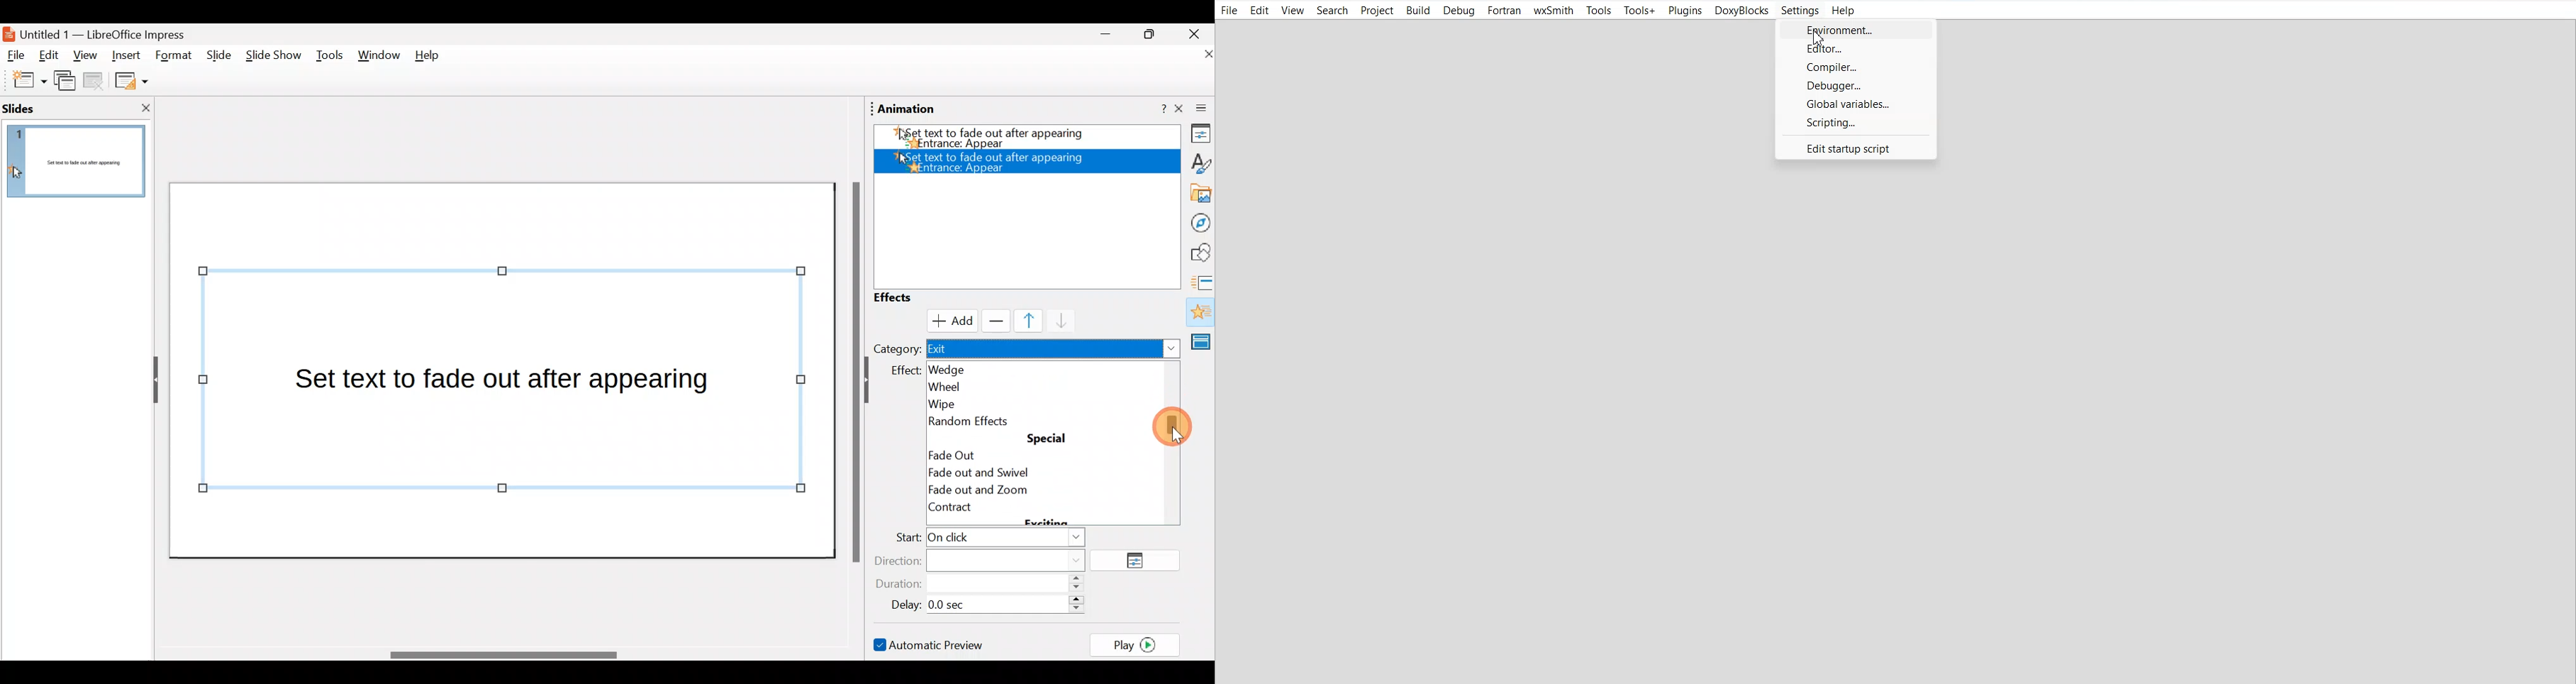  What do you see at coordinates (151, 381) in the screenshot?
I see `Hide` at bounding box center [151, 381].